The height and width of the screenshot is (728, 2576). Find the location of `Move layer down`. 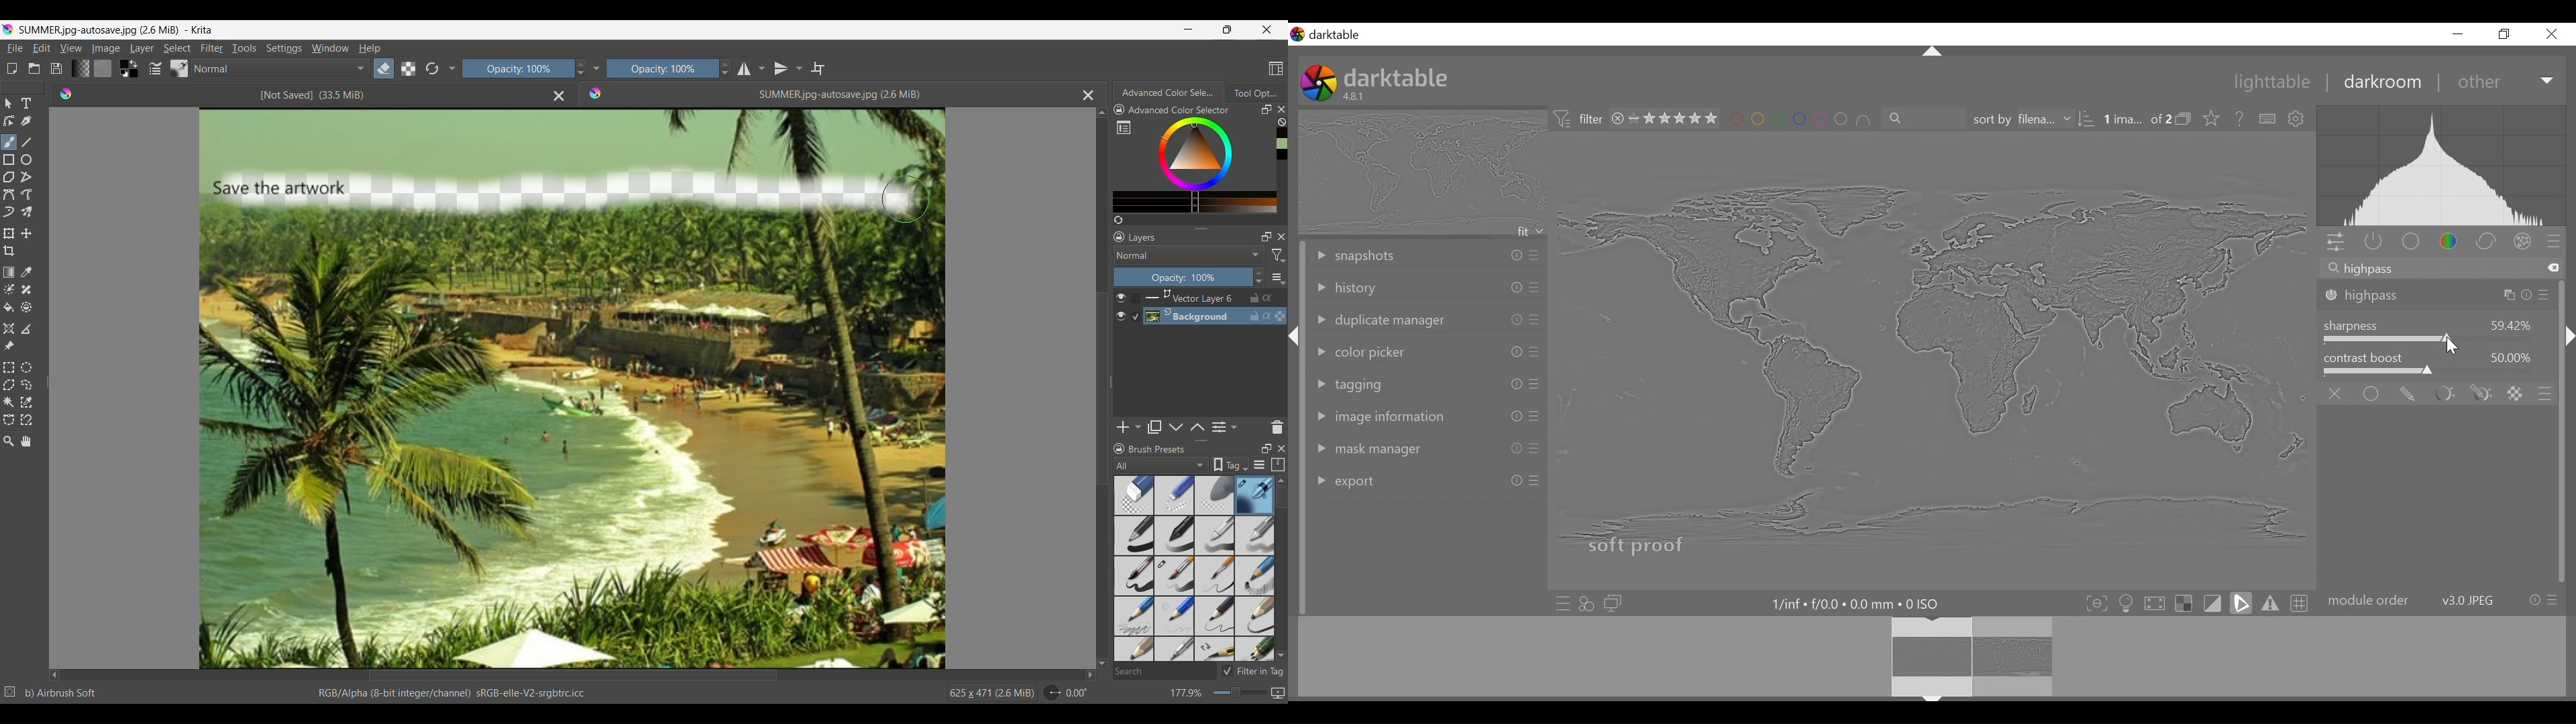

Move layer down is located at coordinates (1176, 427).